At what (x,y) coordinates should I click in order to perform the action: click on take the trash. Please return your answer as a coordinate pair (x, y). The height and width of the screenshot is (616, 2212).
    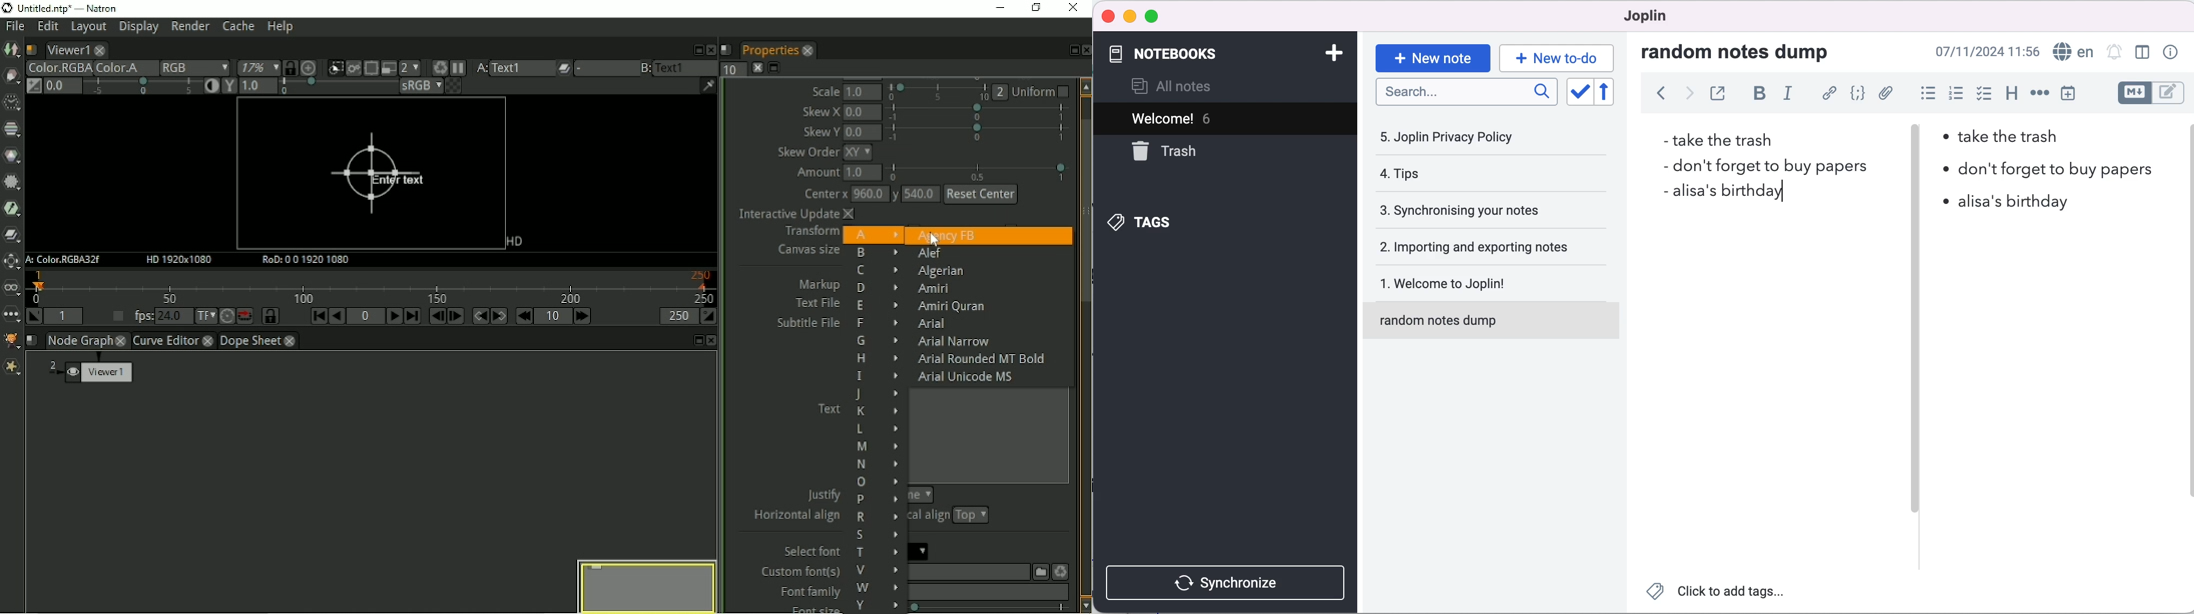
    Looking at the image, I should click on (1721, 139).